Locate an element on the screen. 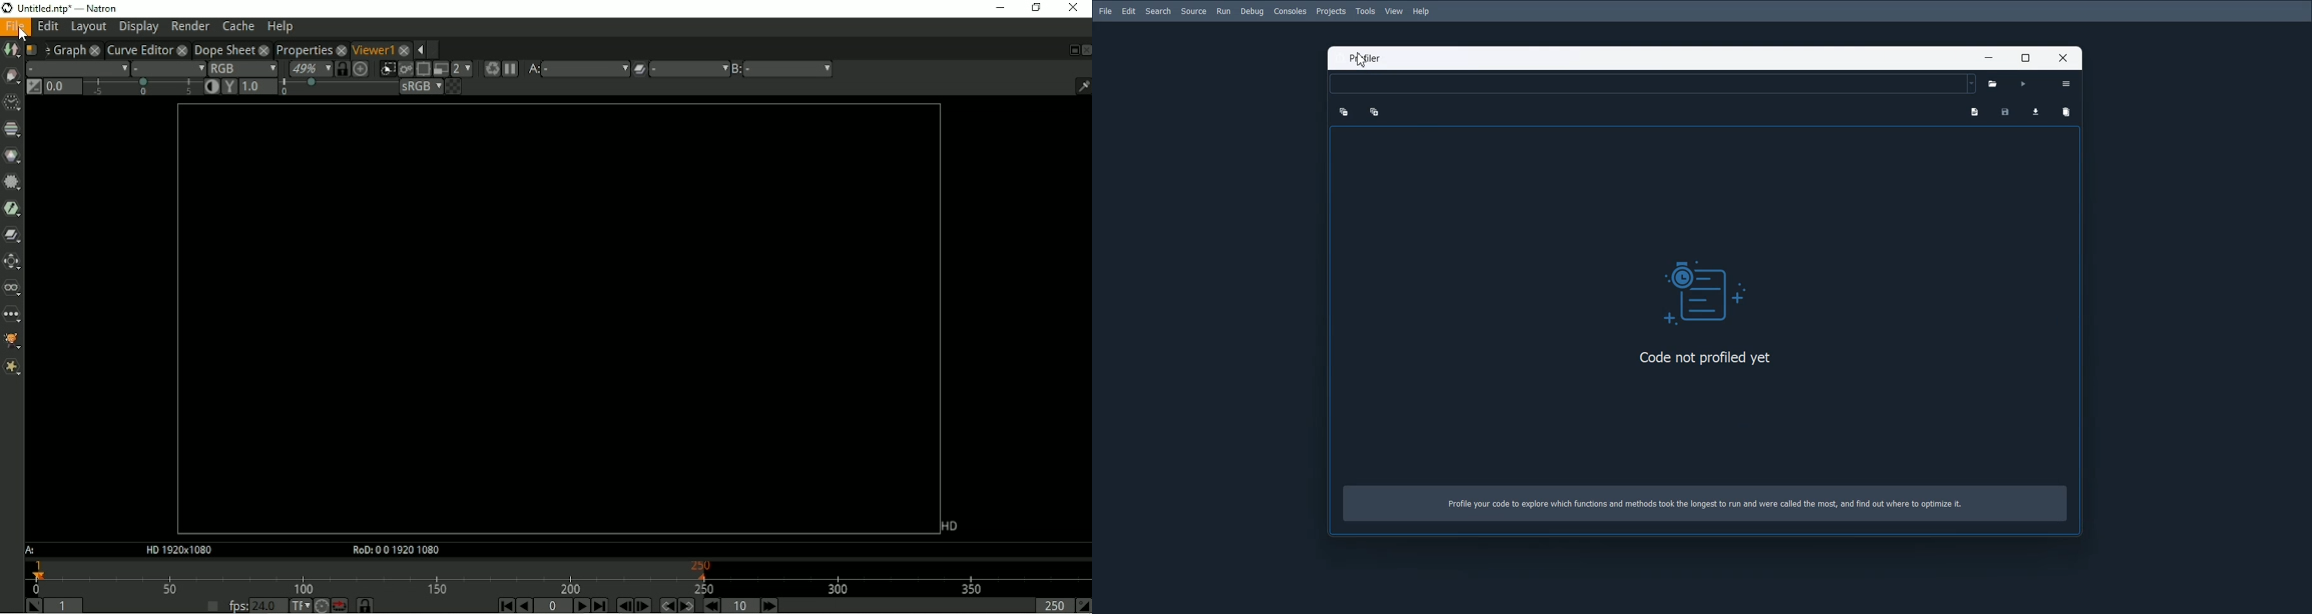 This screenshot has height=616, width=2324. File is located at coordinates (1106, 11).